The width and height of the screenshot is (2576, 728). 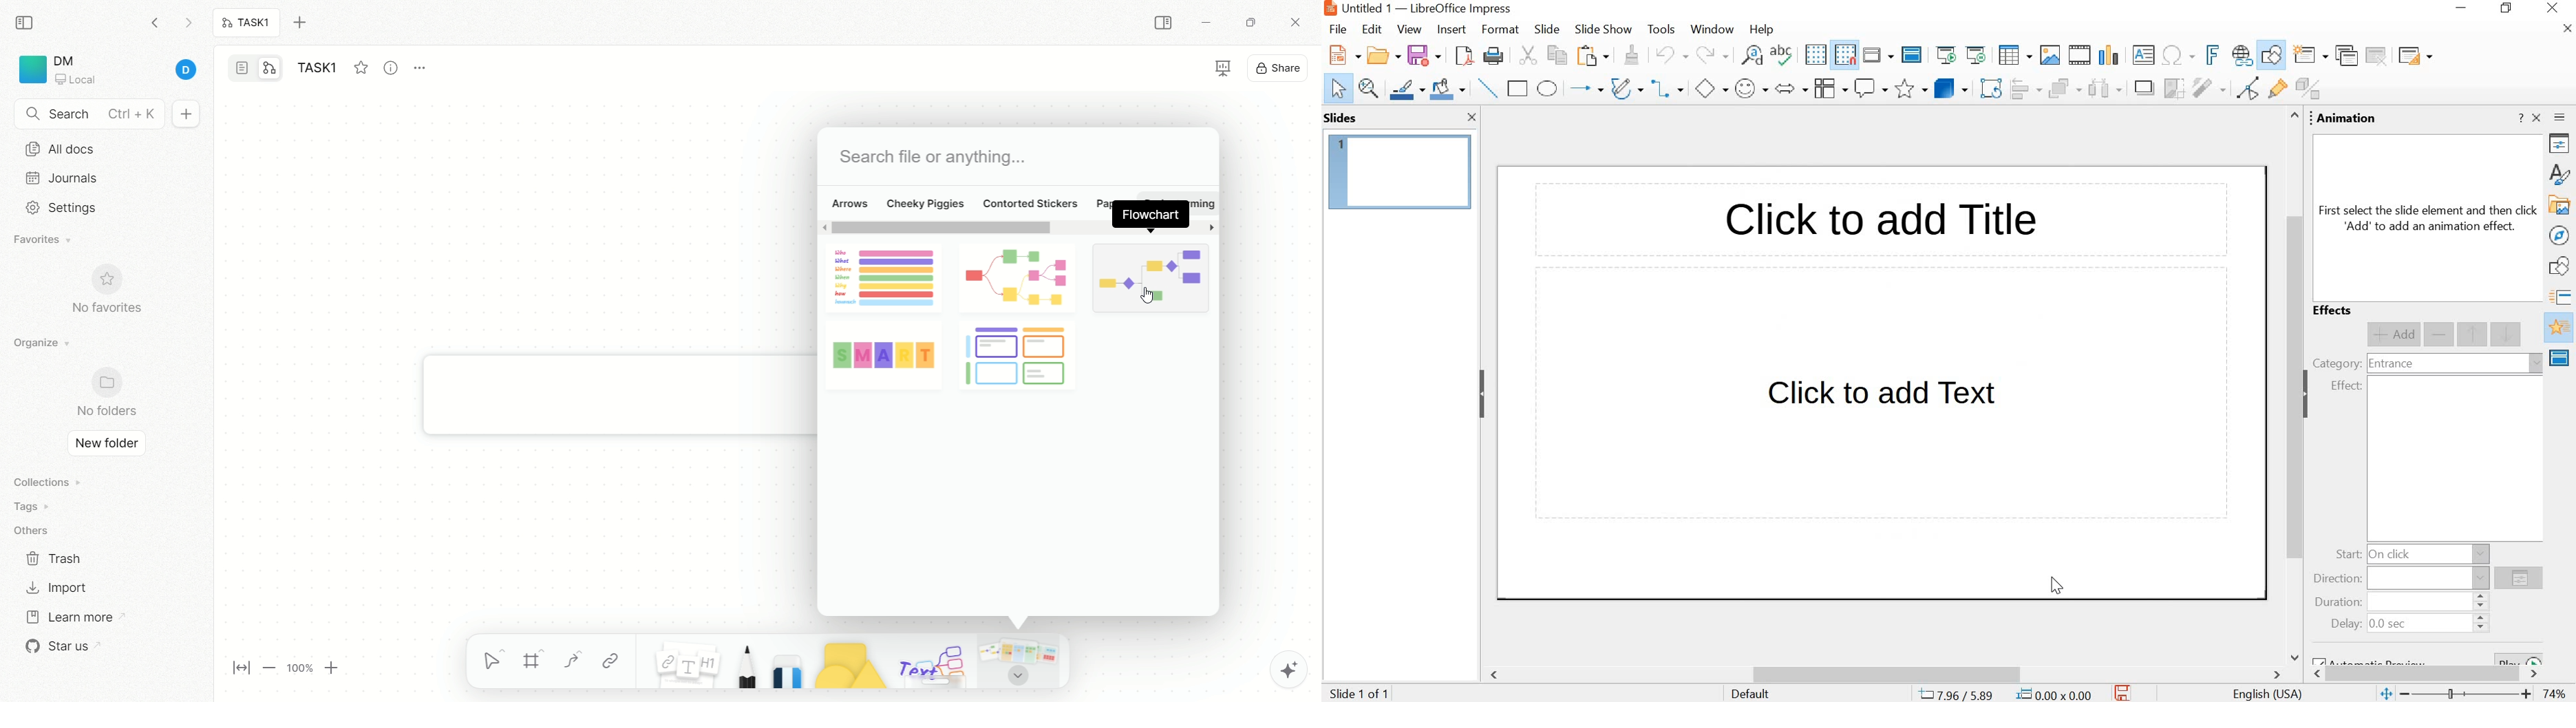 I want to click on no folder, so click(x=100, y=394).